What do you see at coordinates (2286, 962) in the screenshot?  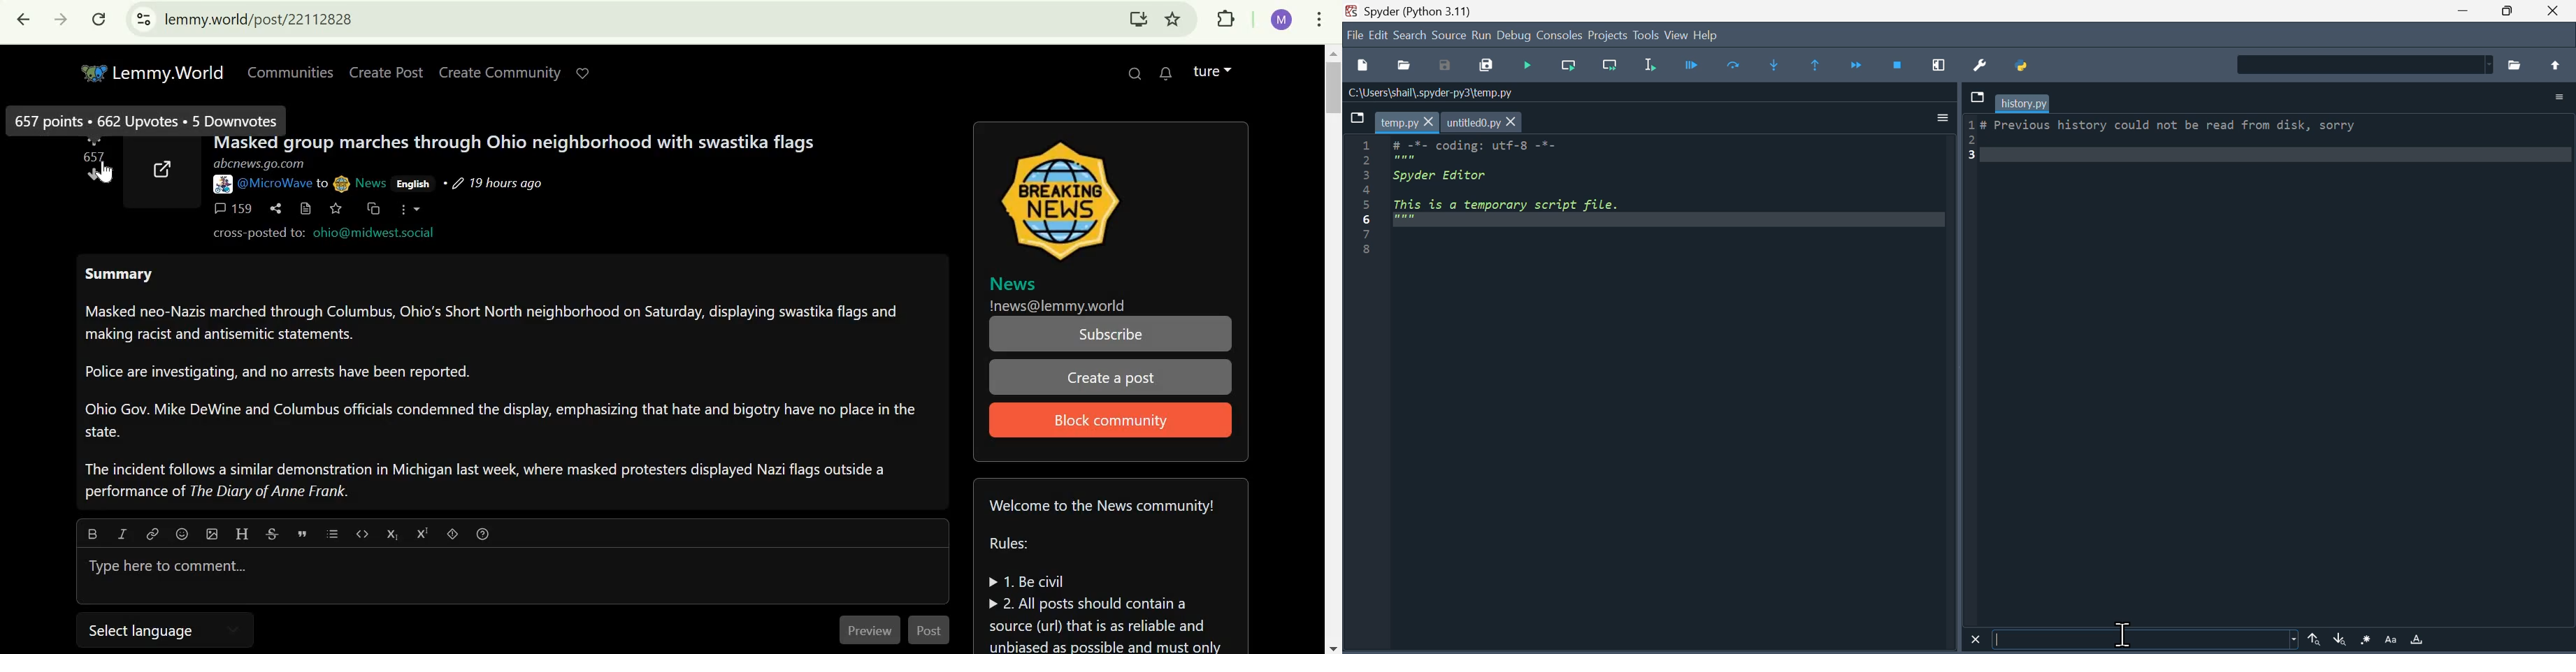 I see `Close` at bounding box center [2286, 962].